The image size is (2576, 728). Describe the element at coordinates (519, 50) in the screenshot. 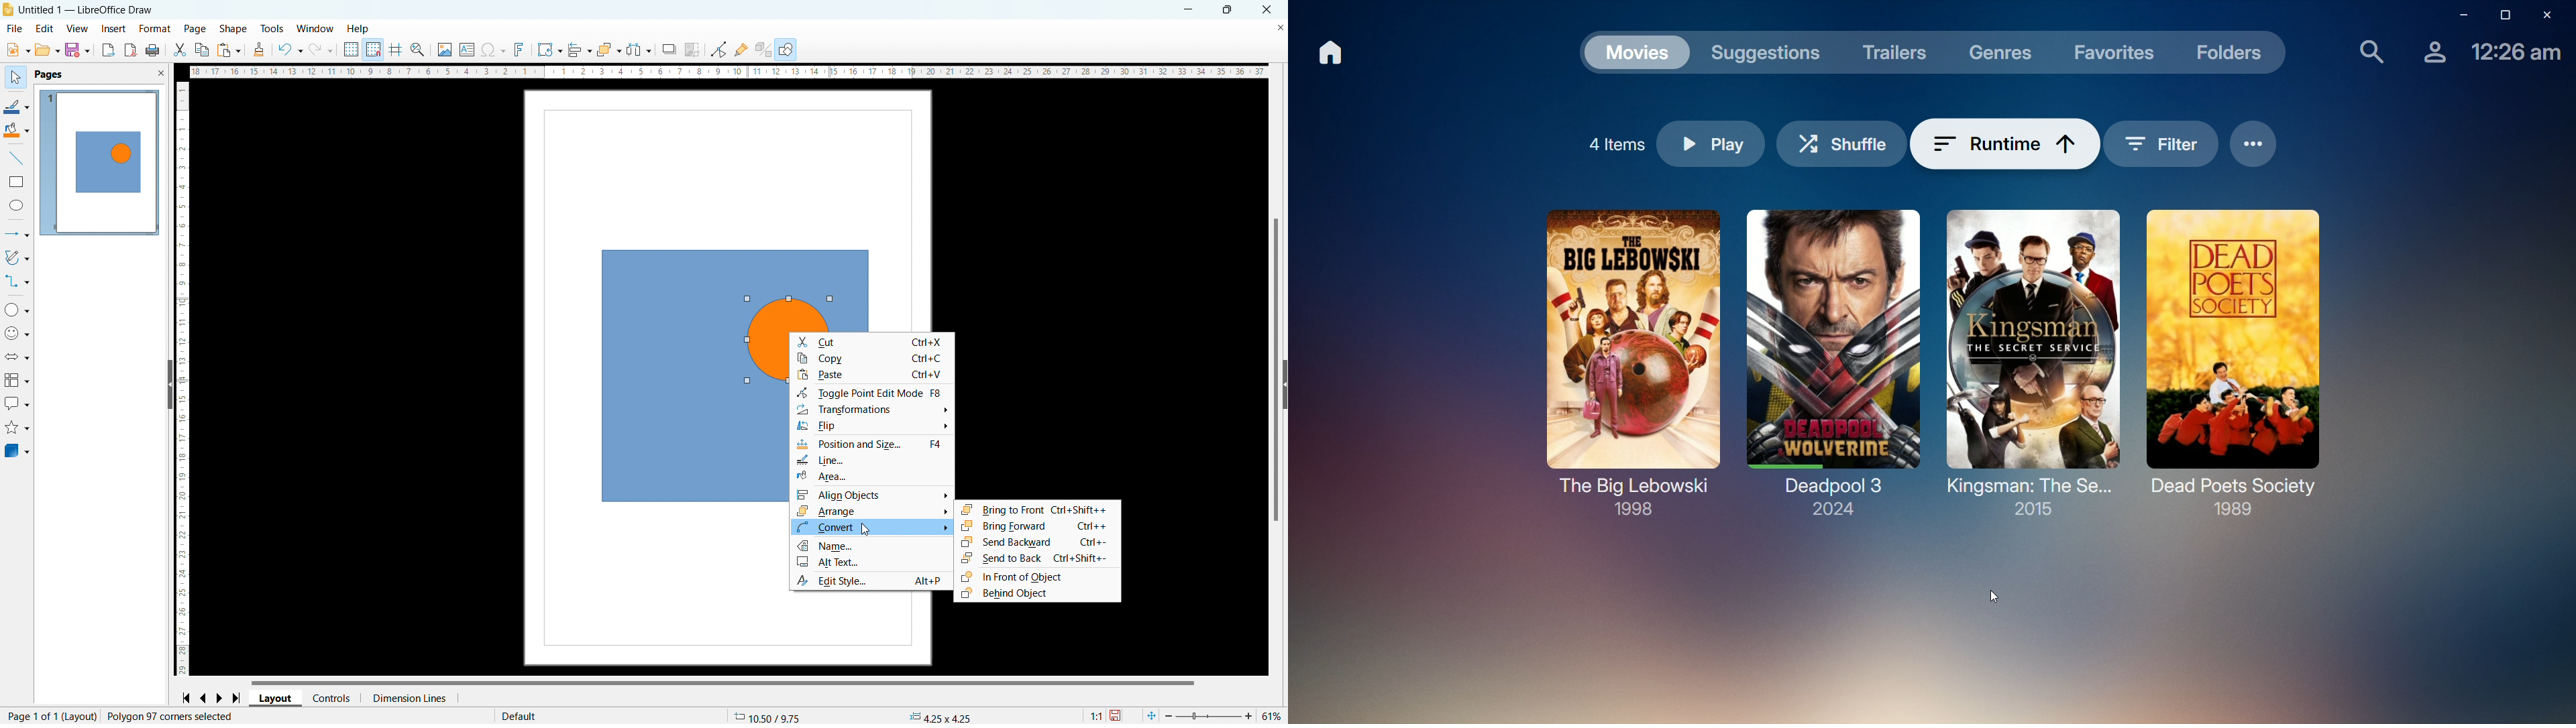

I see `insert fontwork text` at that location.